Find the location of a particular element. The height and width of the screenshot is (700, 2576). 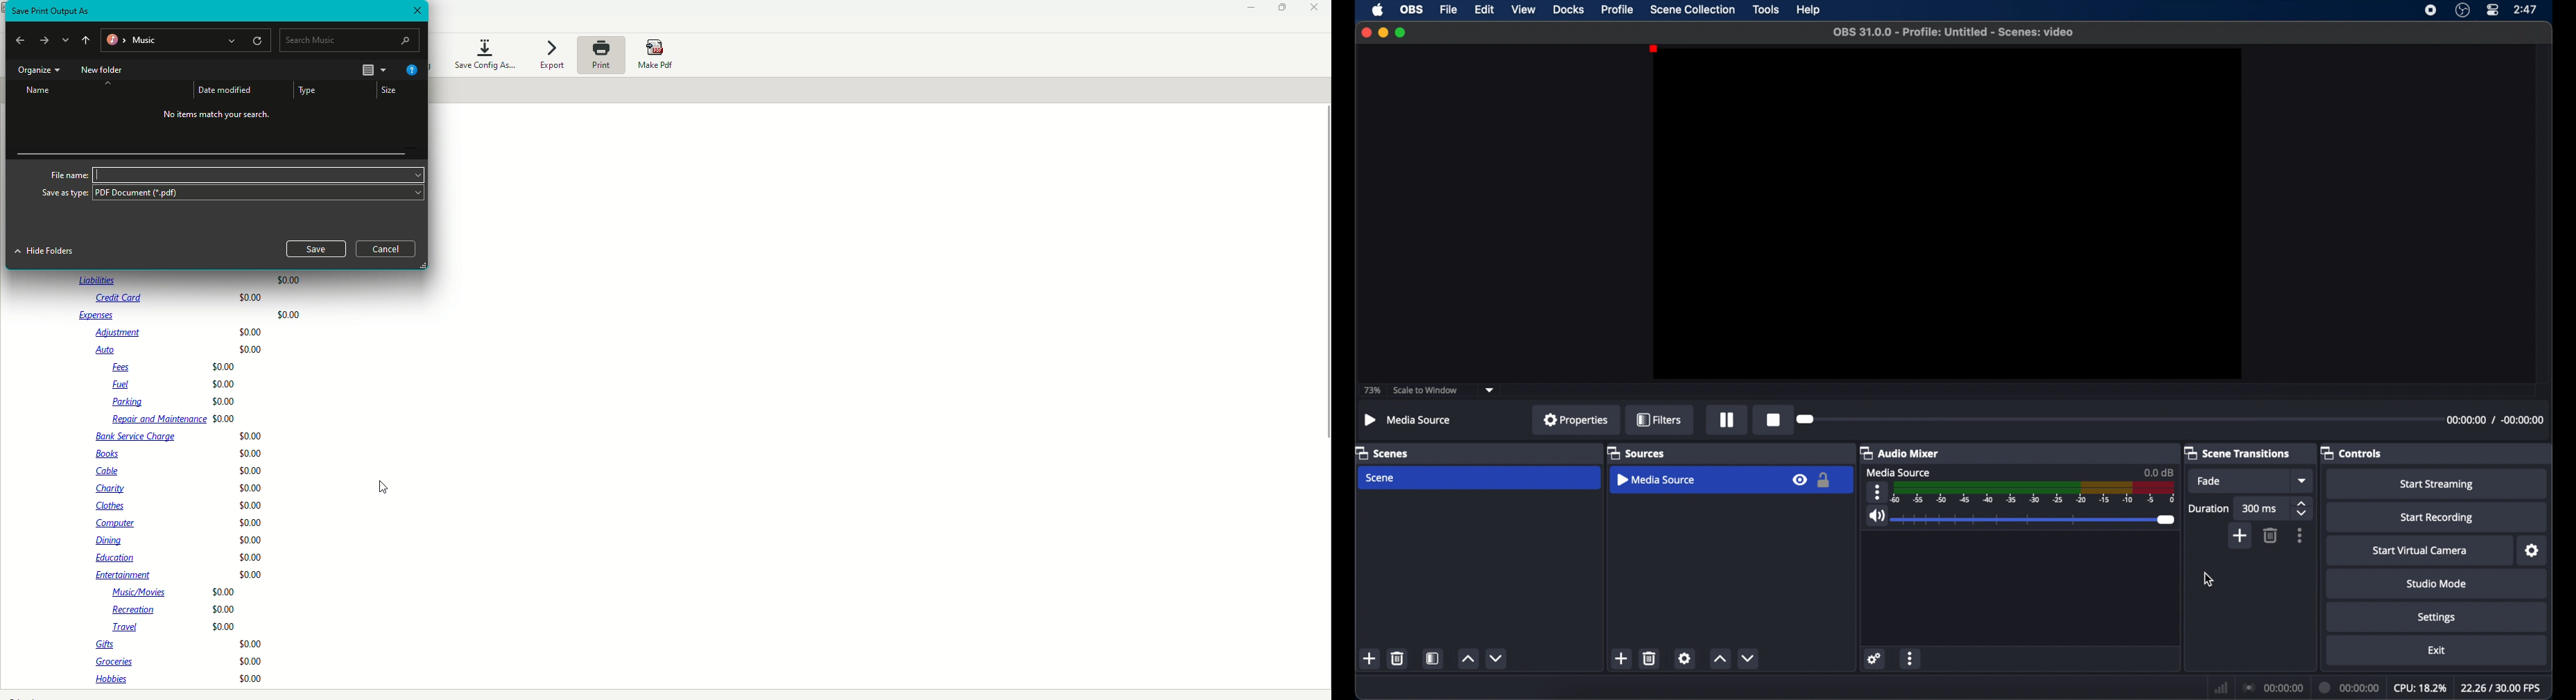

settings is located at coordinates (1685, 658).